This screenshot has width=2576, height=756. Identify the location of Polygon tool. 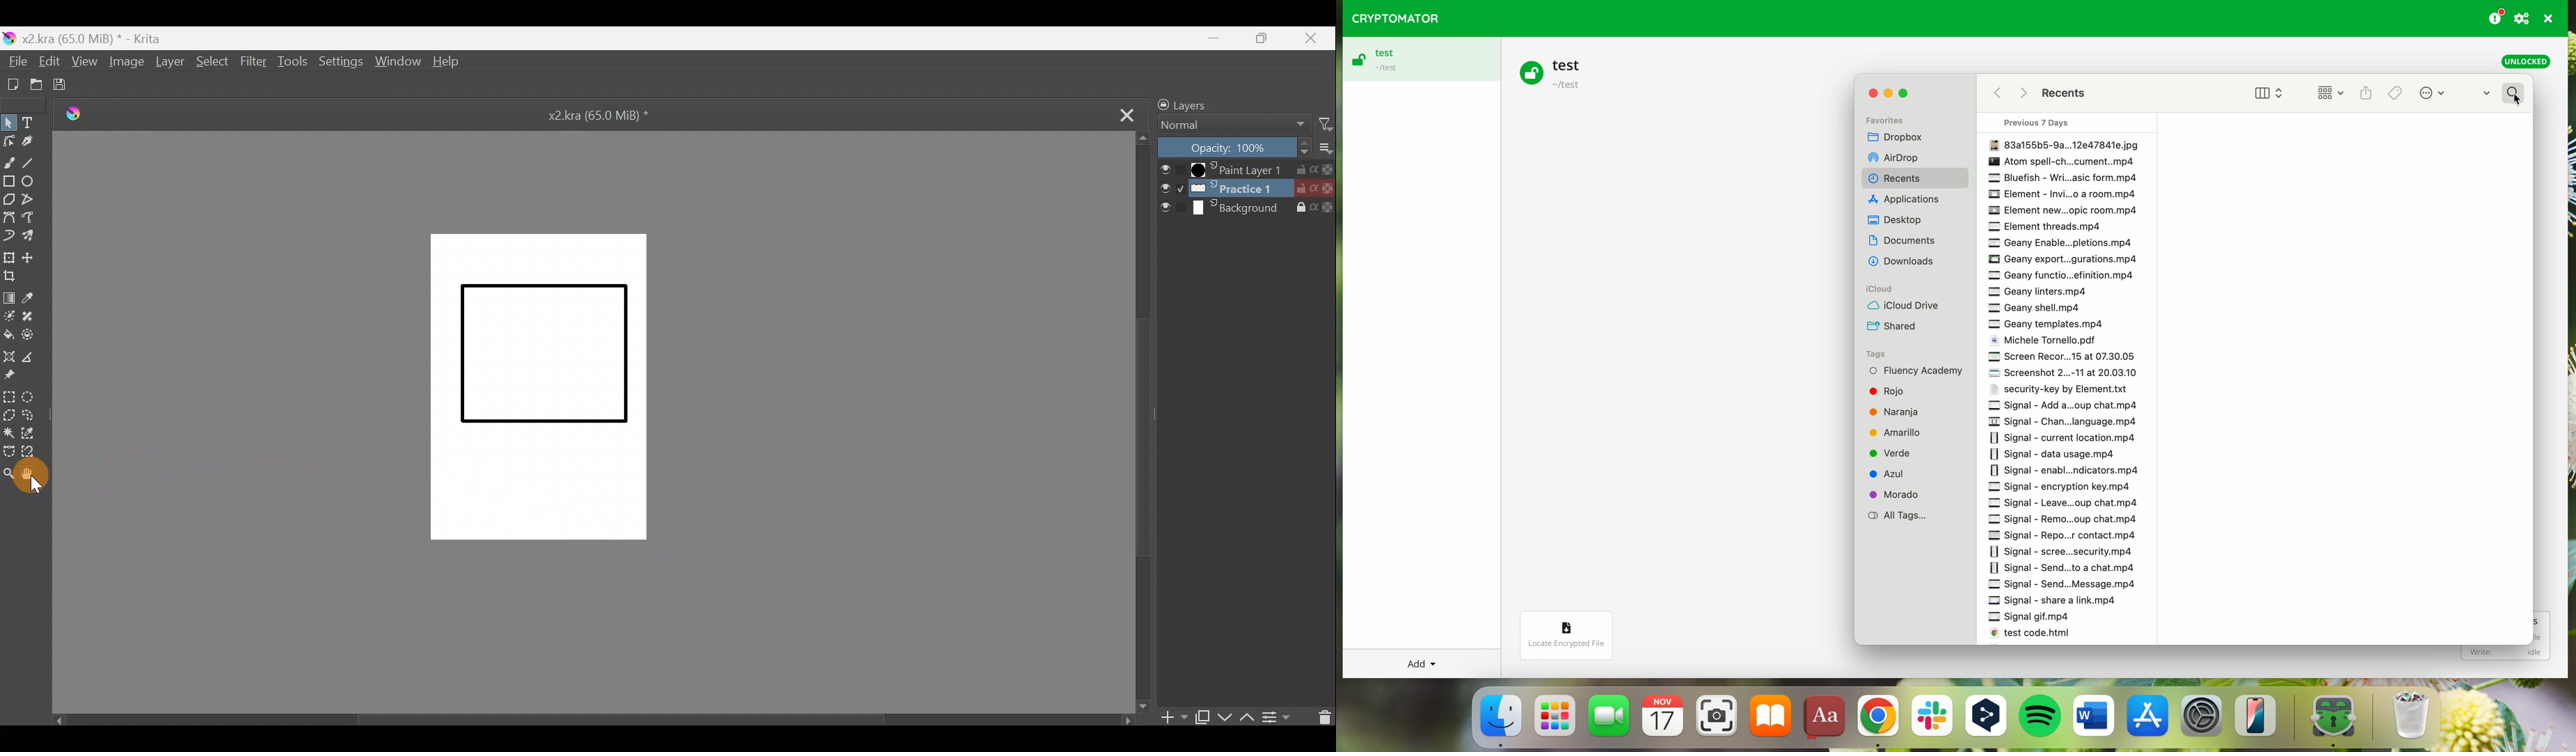
(8, 201).